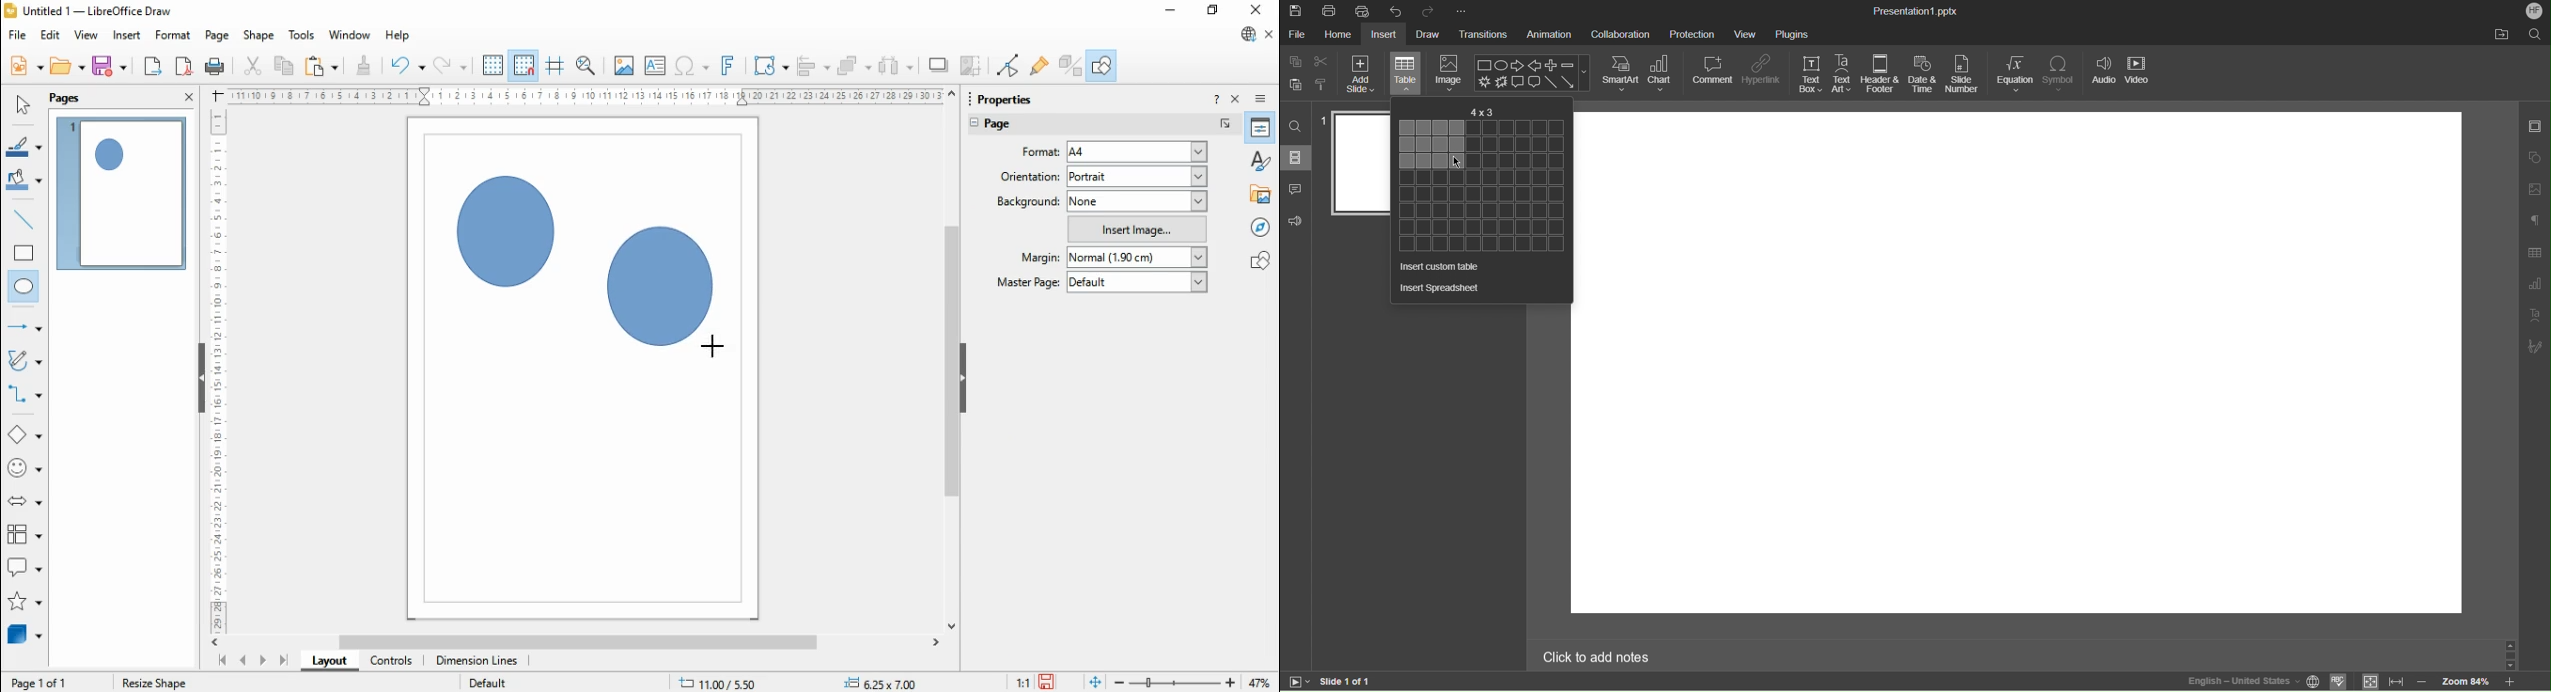 The width and height of the screenshot is (2576, 700). What do you see at coordinates (24, 252) in the screenshot?
I see `rectangle` at bounding box center [24, 252].